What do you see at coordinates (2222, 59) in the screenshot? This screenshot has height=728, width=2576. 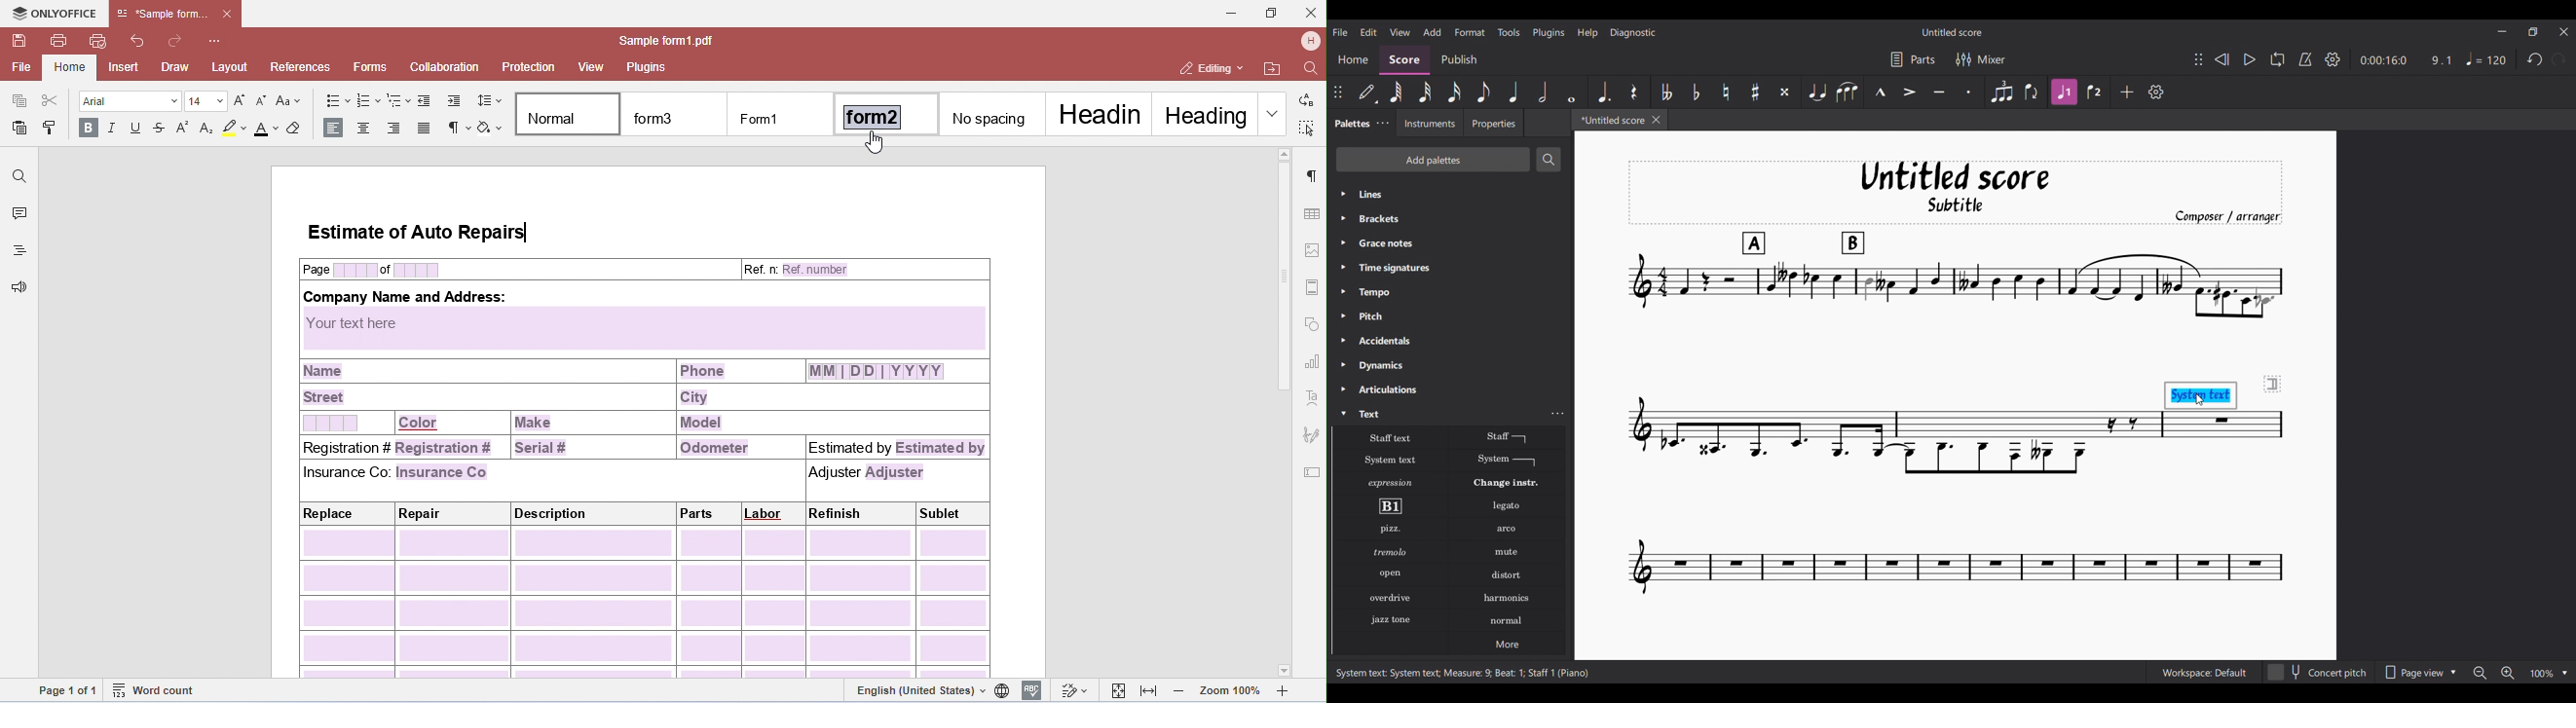 I see `Rewind` at bounding box center [2222, 59].